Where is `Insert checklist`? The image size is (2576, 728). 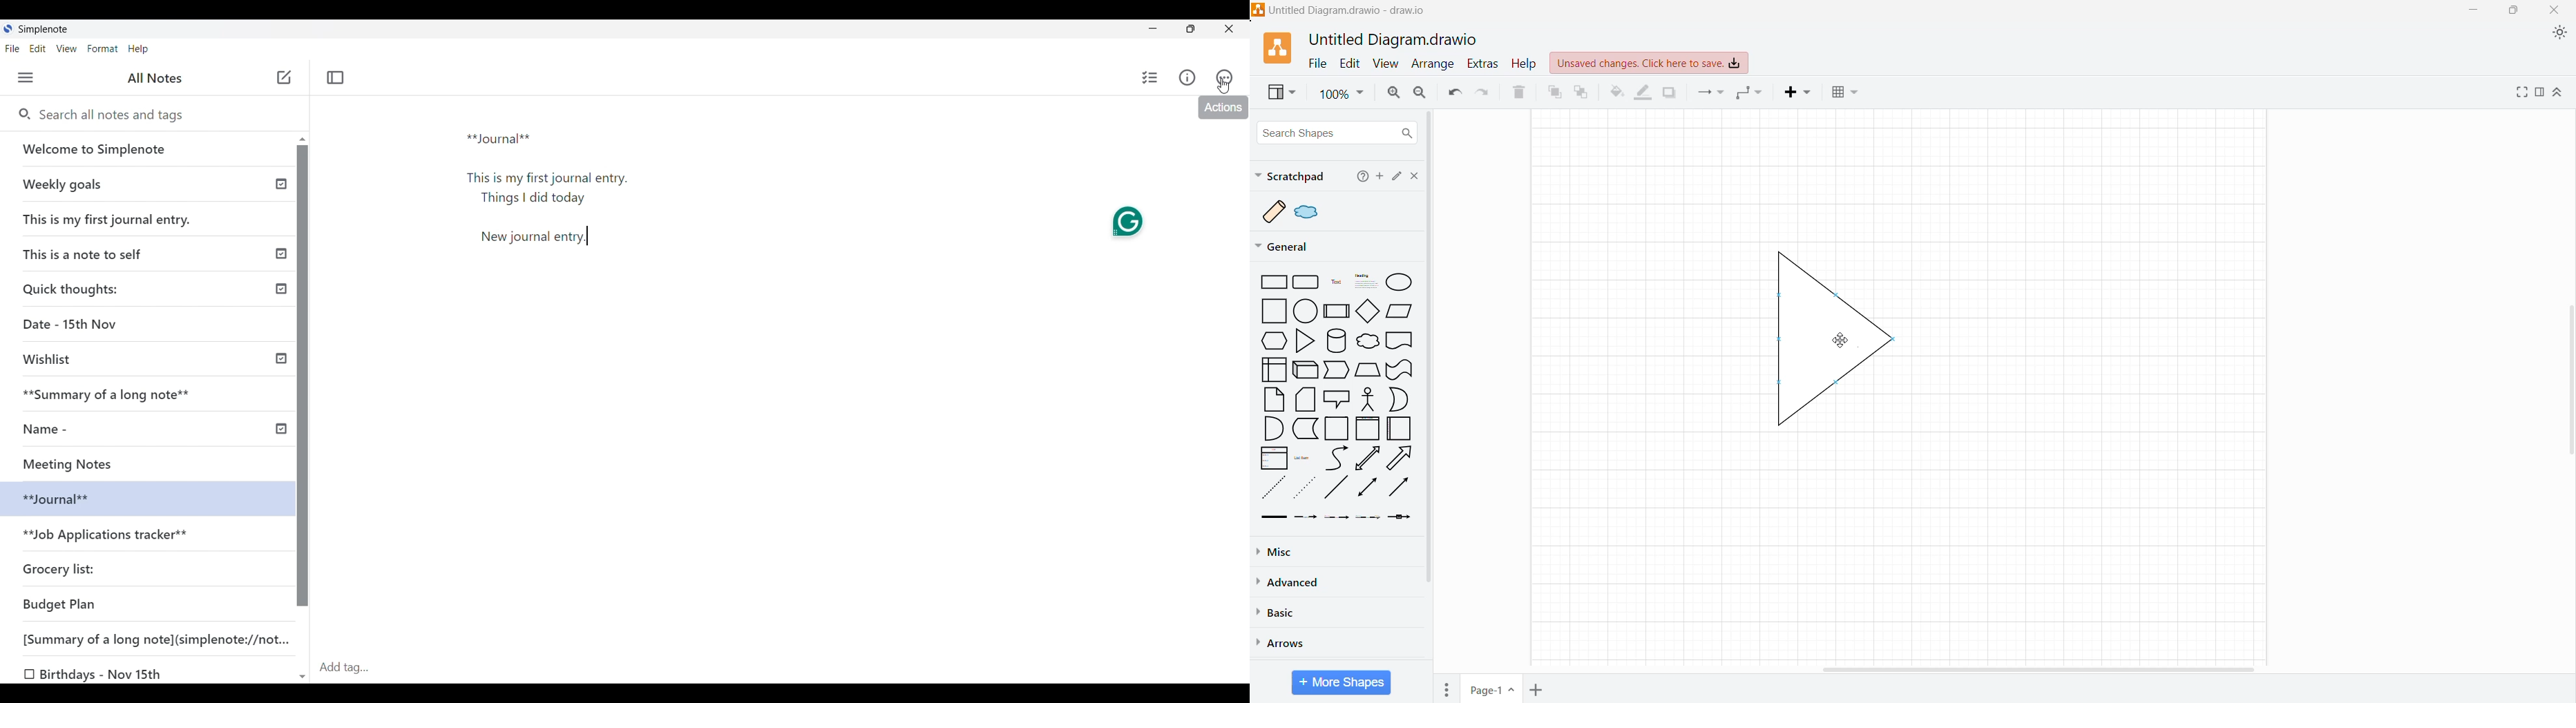 Insert checklist is located at coordinates (1151, 77).